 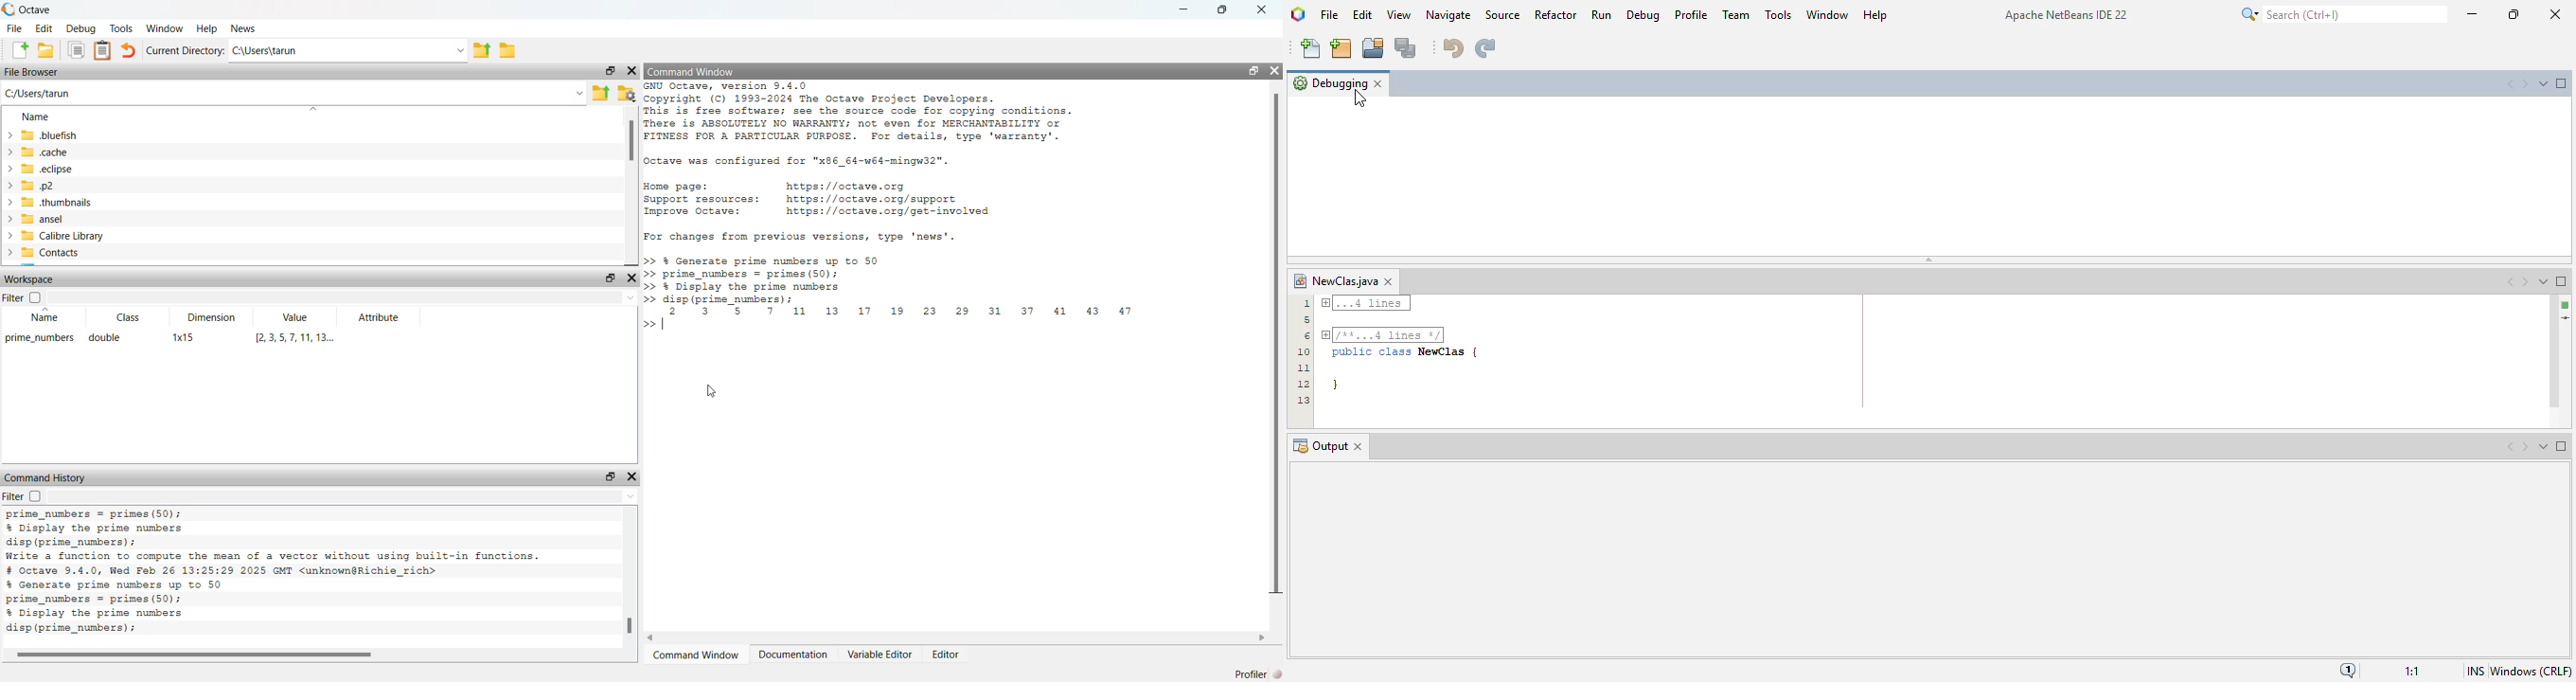 What do you see at coordinates (1311, 49) in the screenshot?
I see `new file` at bounding box center [1311, 49].